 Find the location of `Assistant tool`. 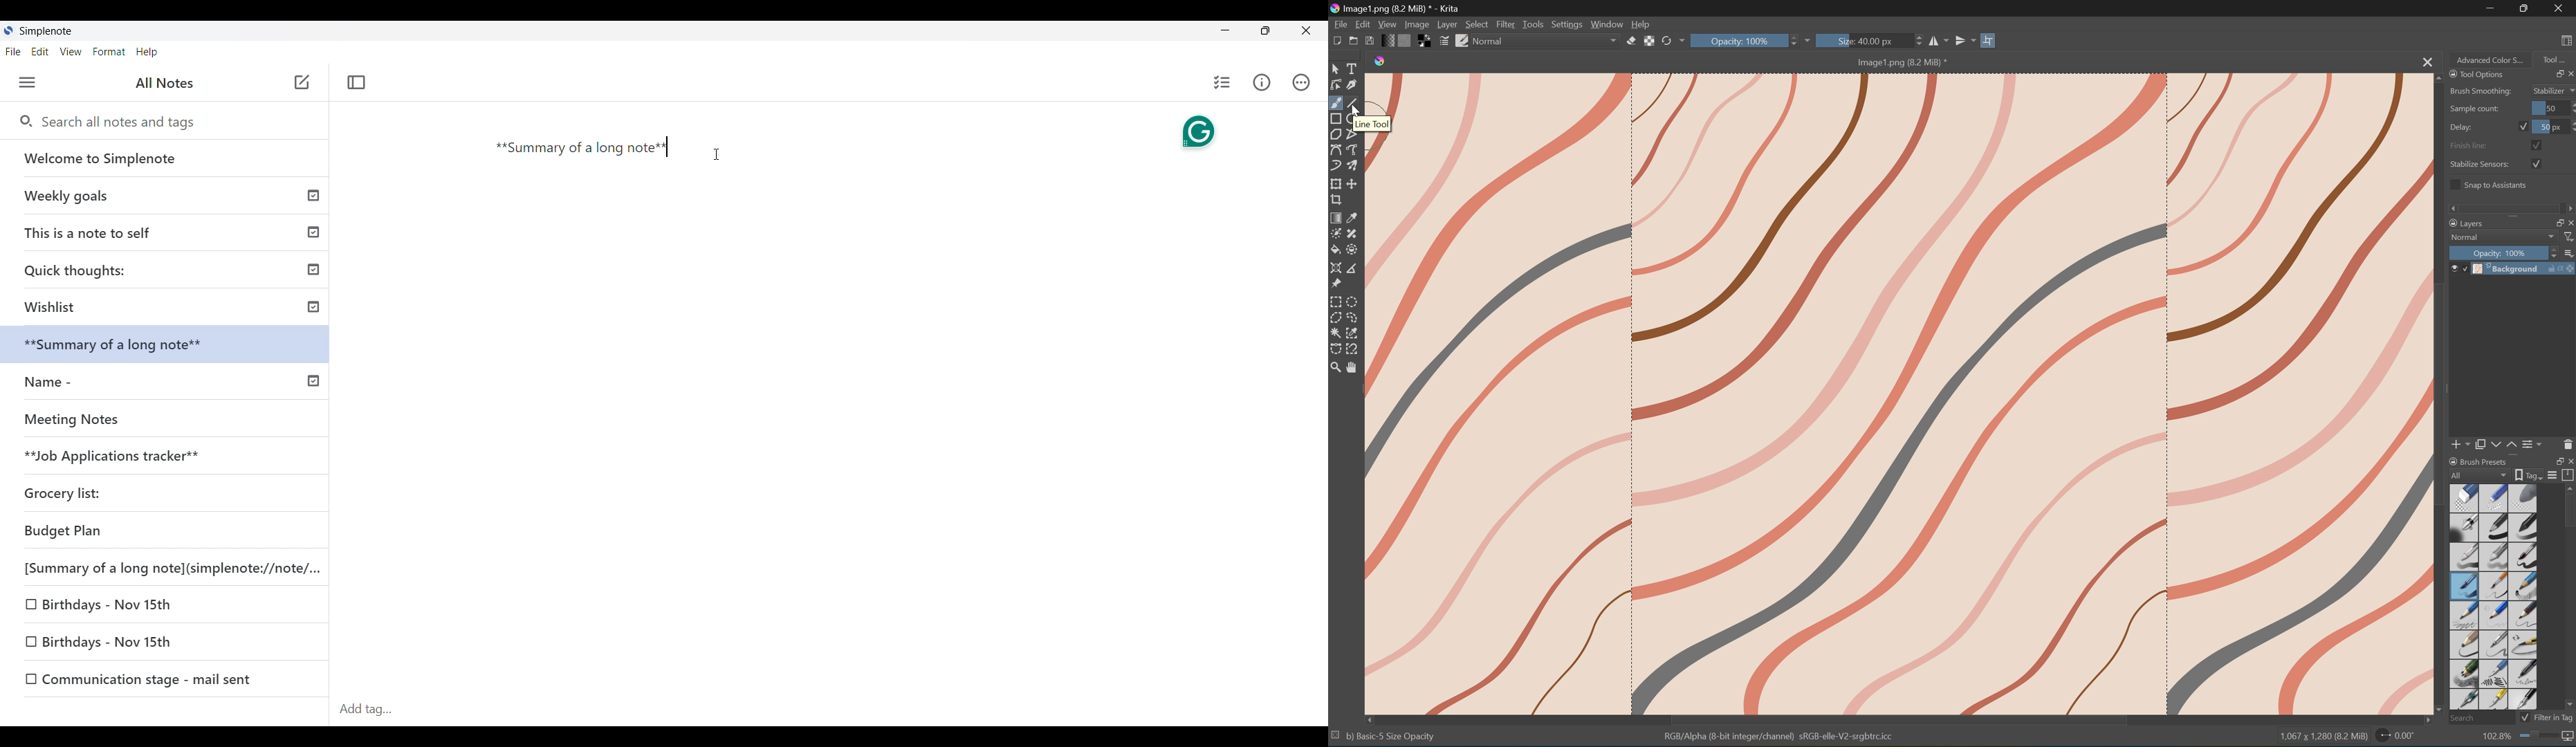

Assistant tool is located at coordinates (1337, 268).